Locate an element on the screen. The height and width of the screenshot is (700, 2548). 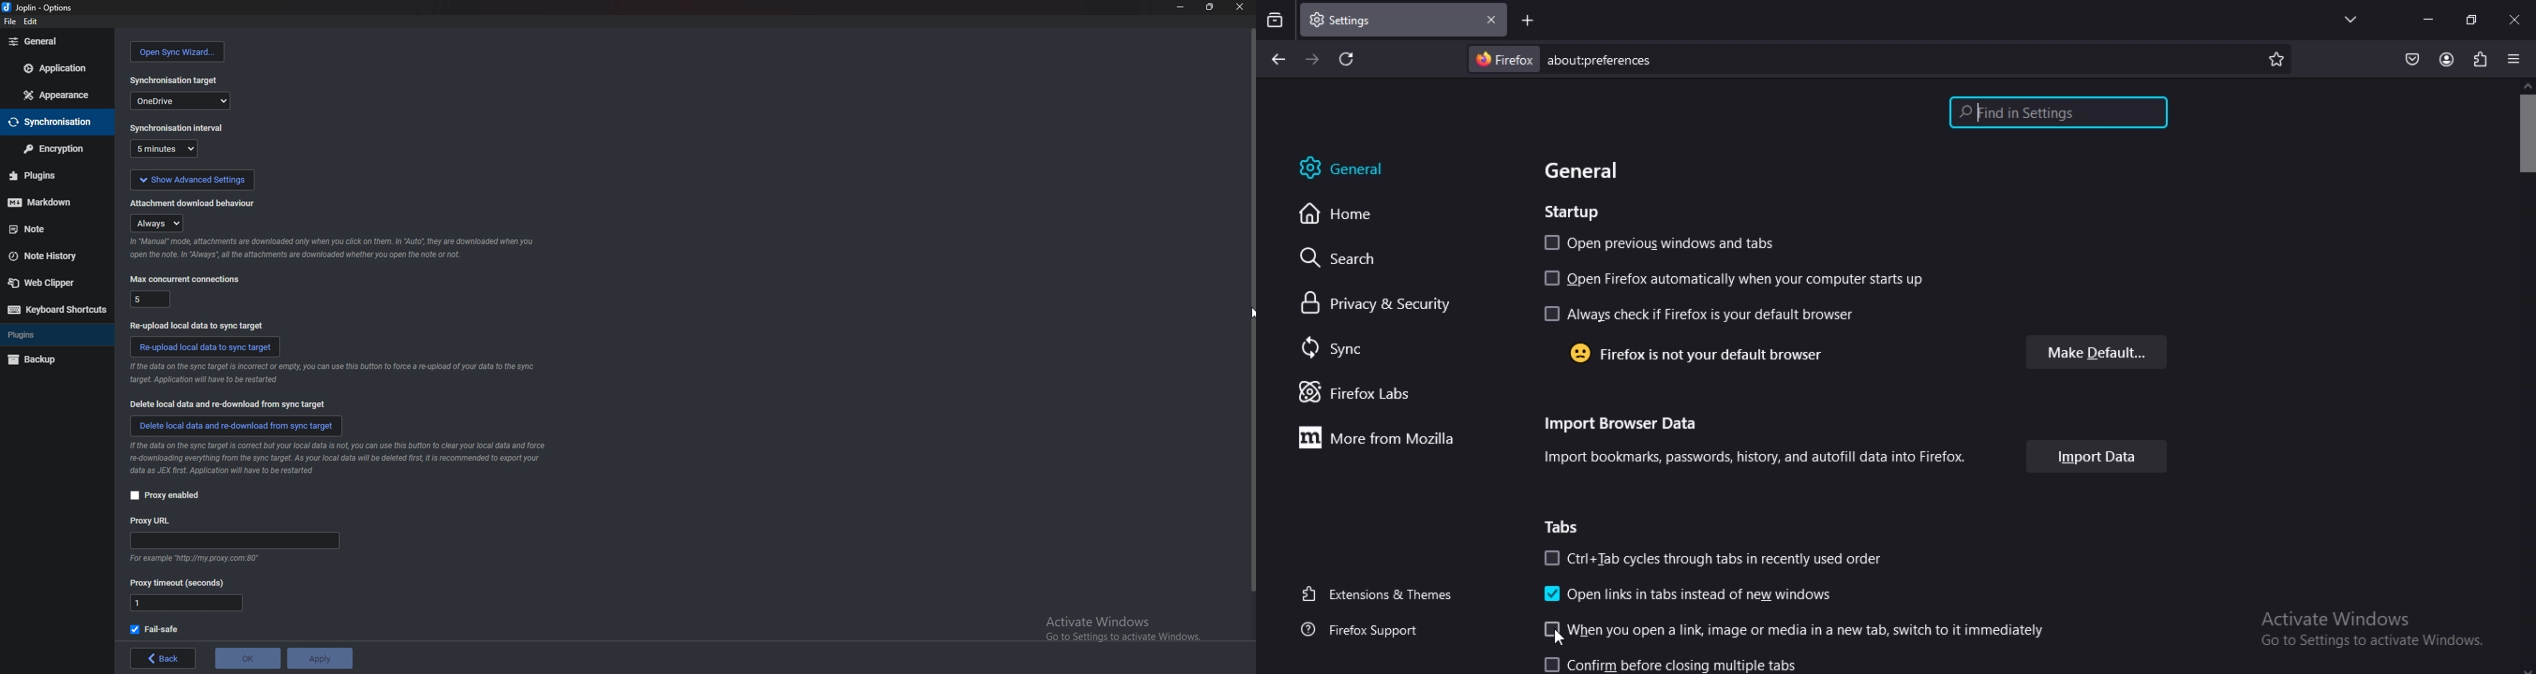
cursor is located at coordinates (1557, 640).